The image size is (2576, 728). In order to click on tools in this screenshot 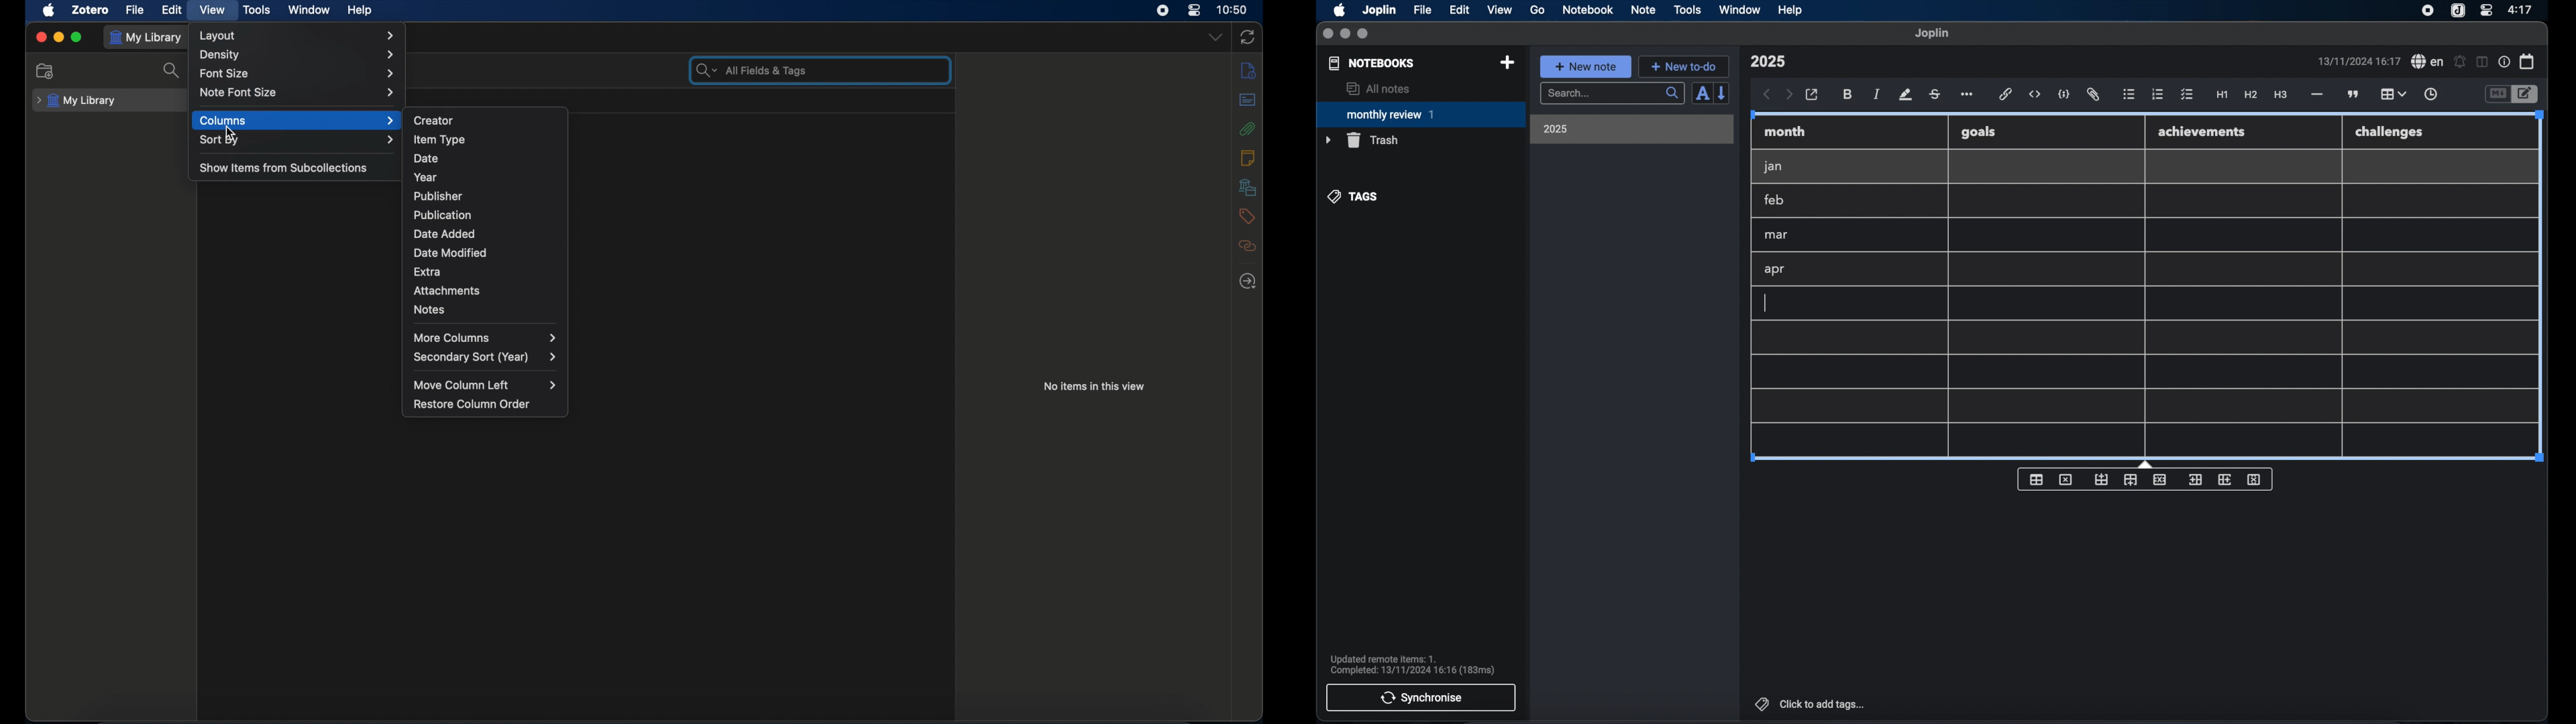, I will do `click(1687, 9)`.